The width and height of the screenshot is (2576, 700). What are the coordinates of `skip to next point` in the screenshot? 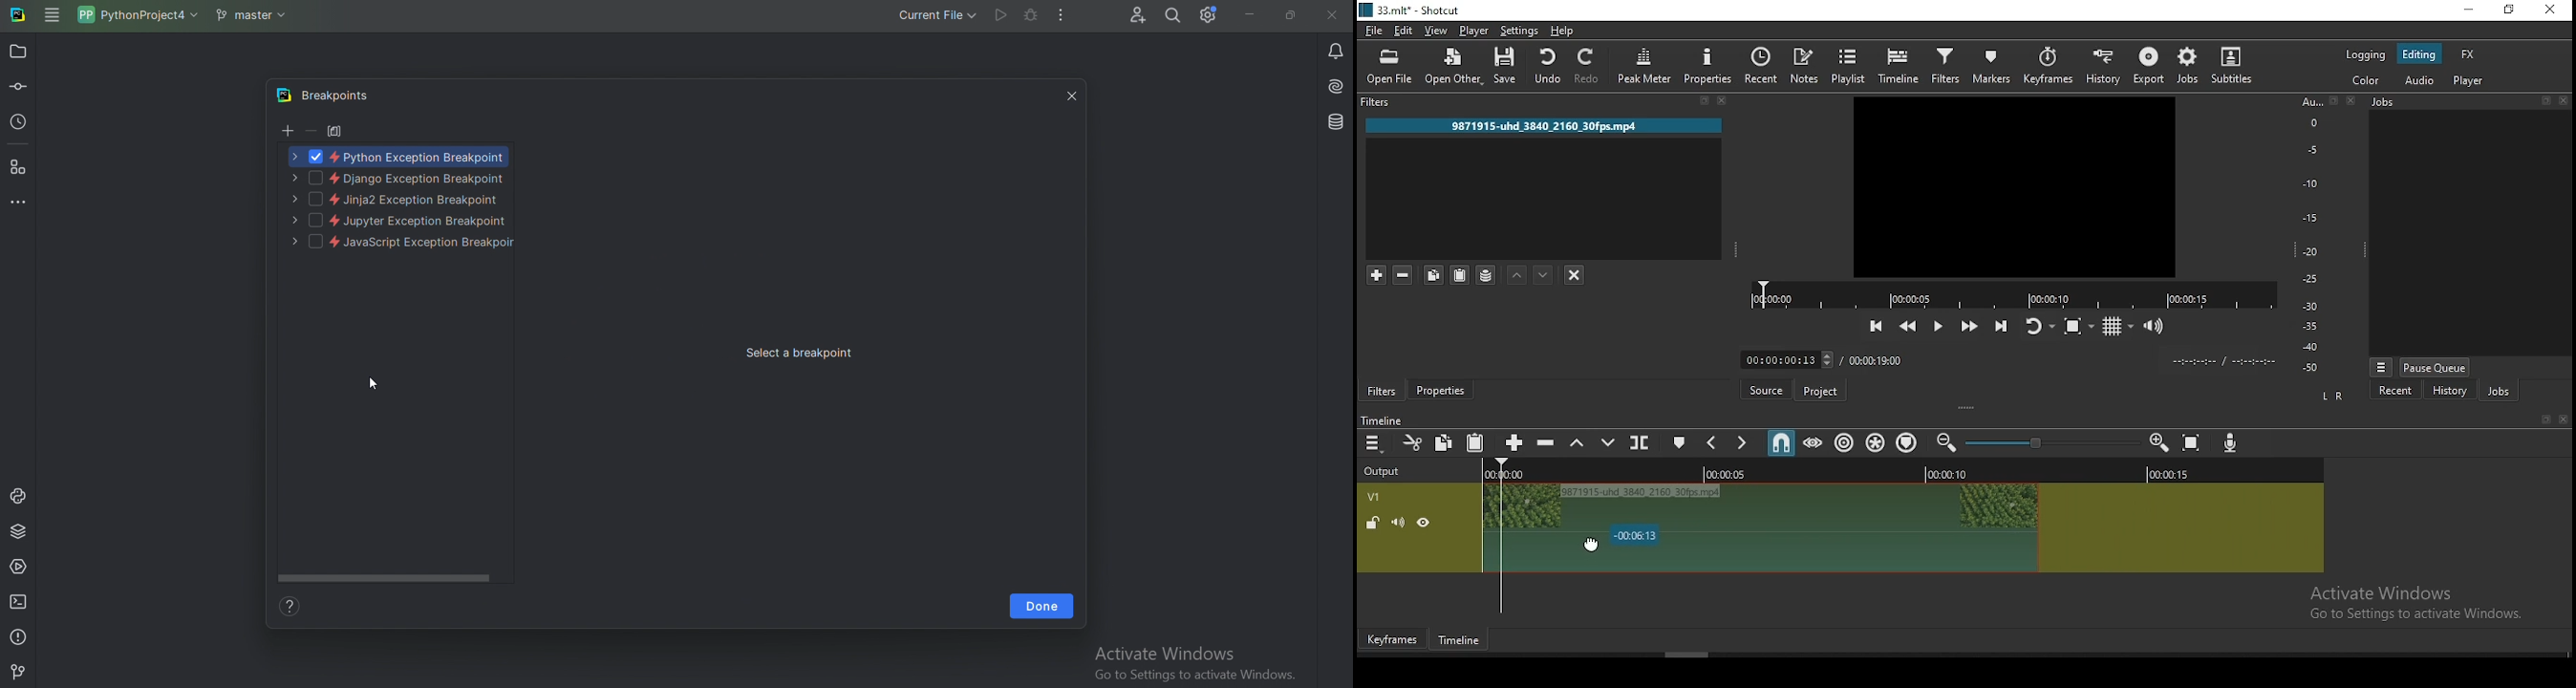 It's located at (2001, 324).